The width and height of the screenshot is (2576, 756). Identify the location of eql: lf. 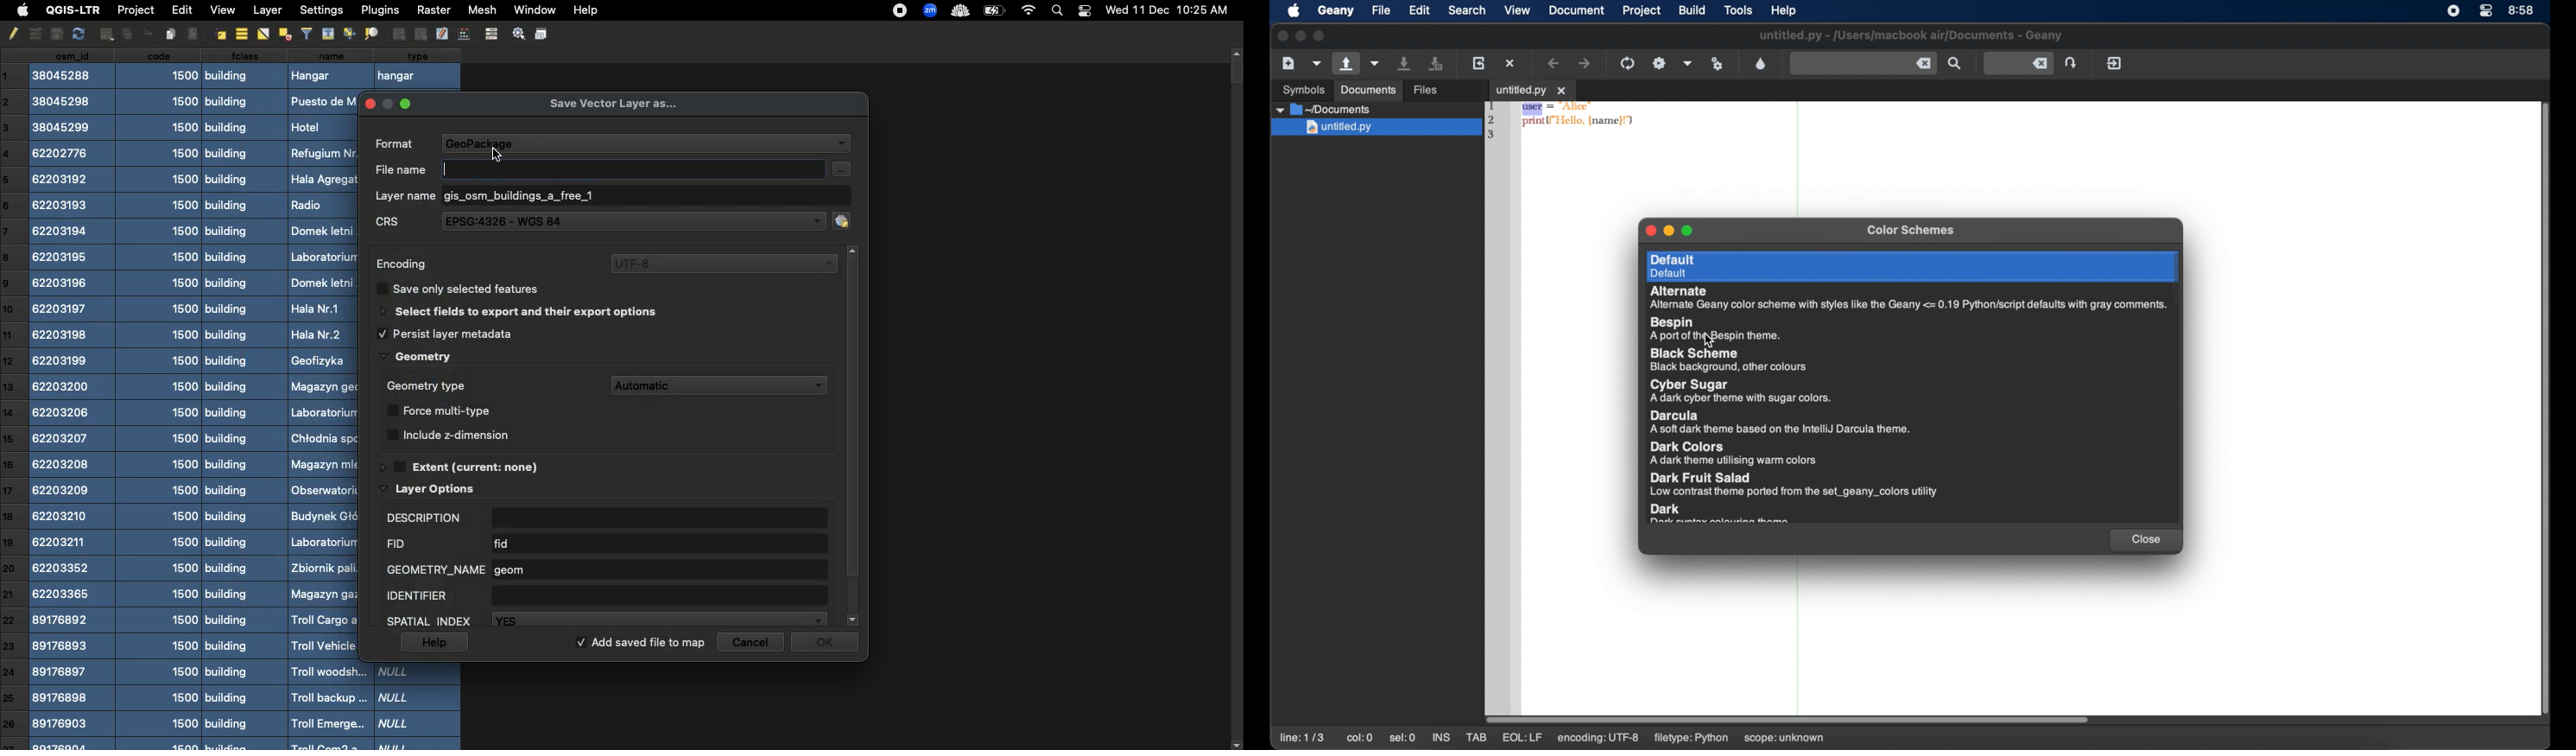
(1523, 738).